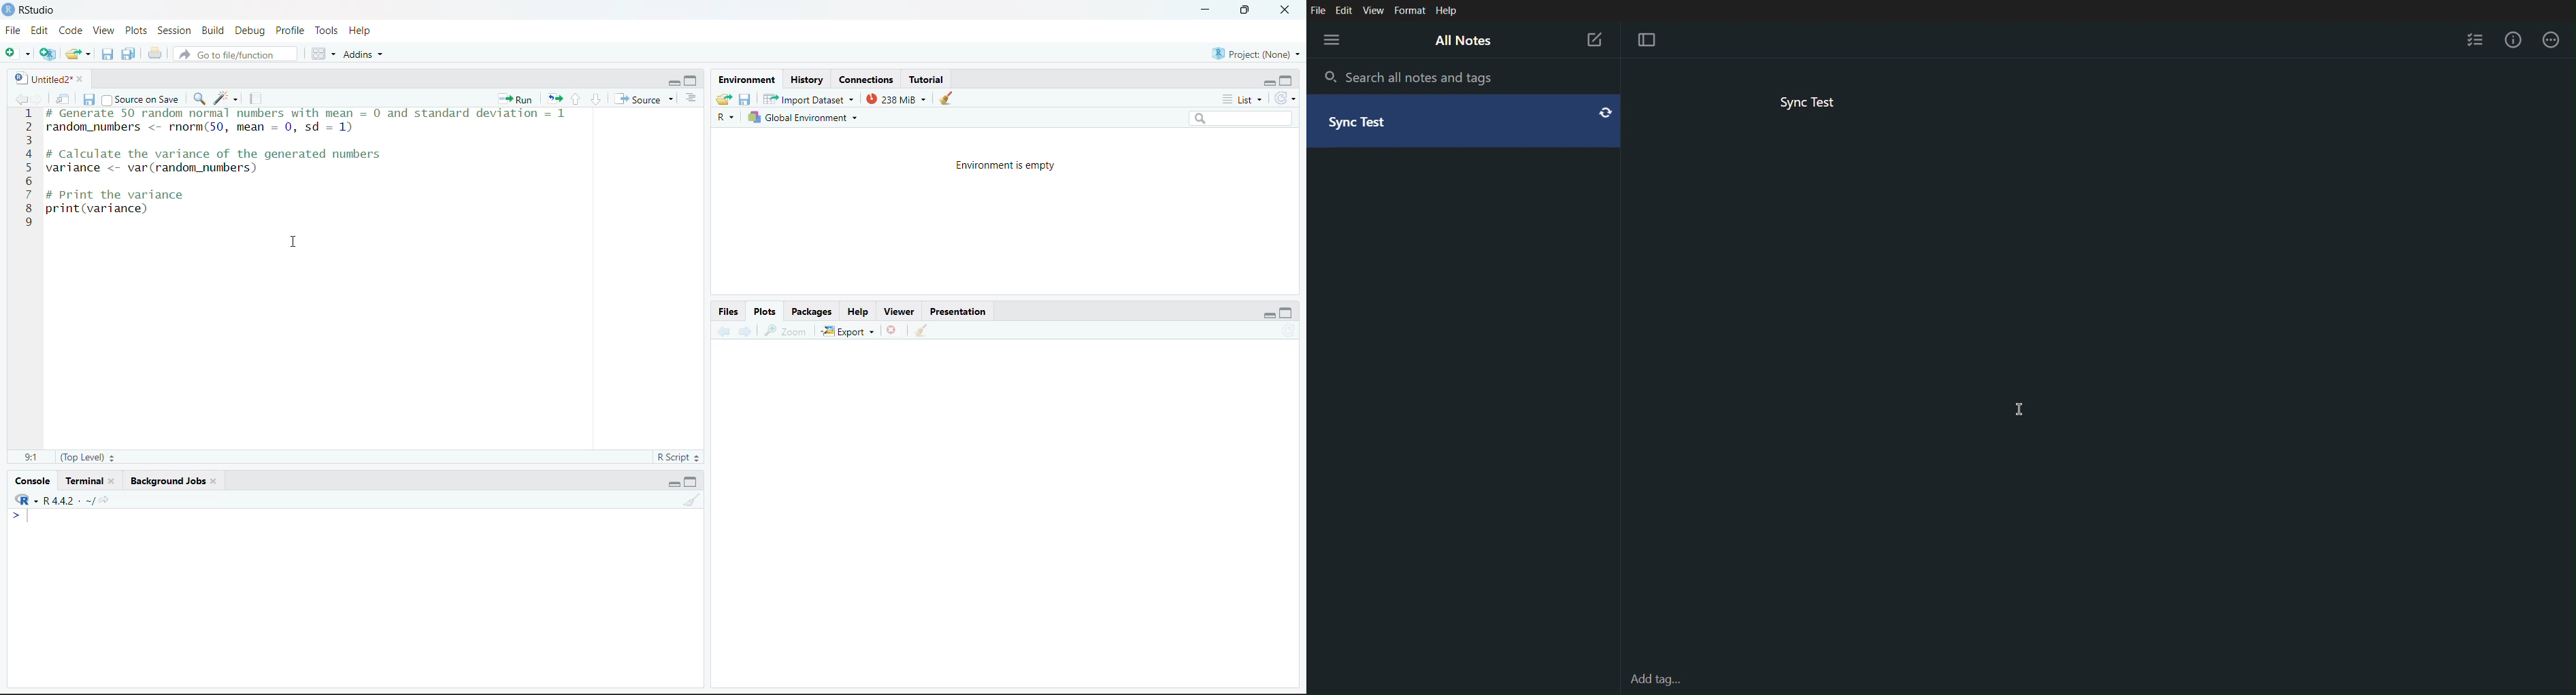 This screenshot has height=700, width=2576. Describe the element at coordinates (807, 99) in the screenshot. I see `import dataset` at that location.